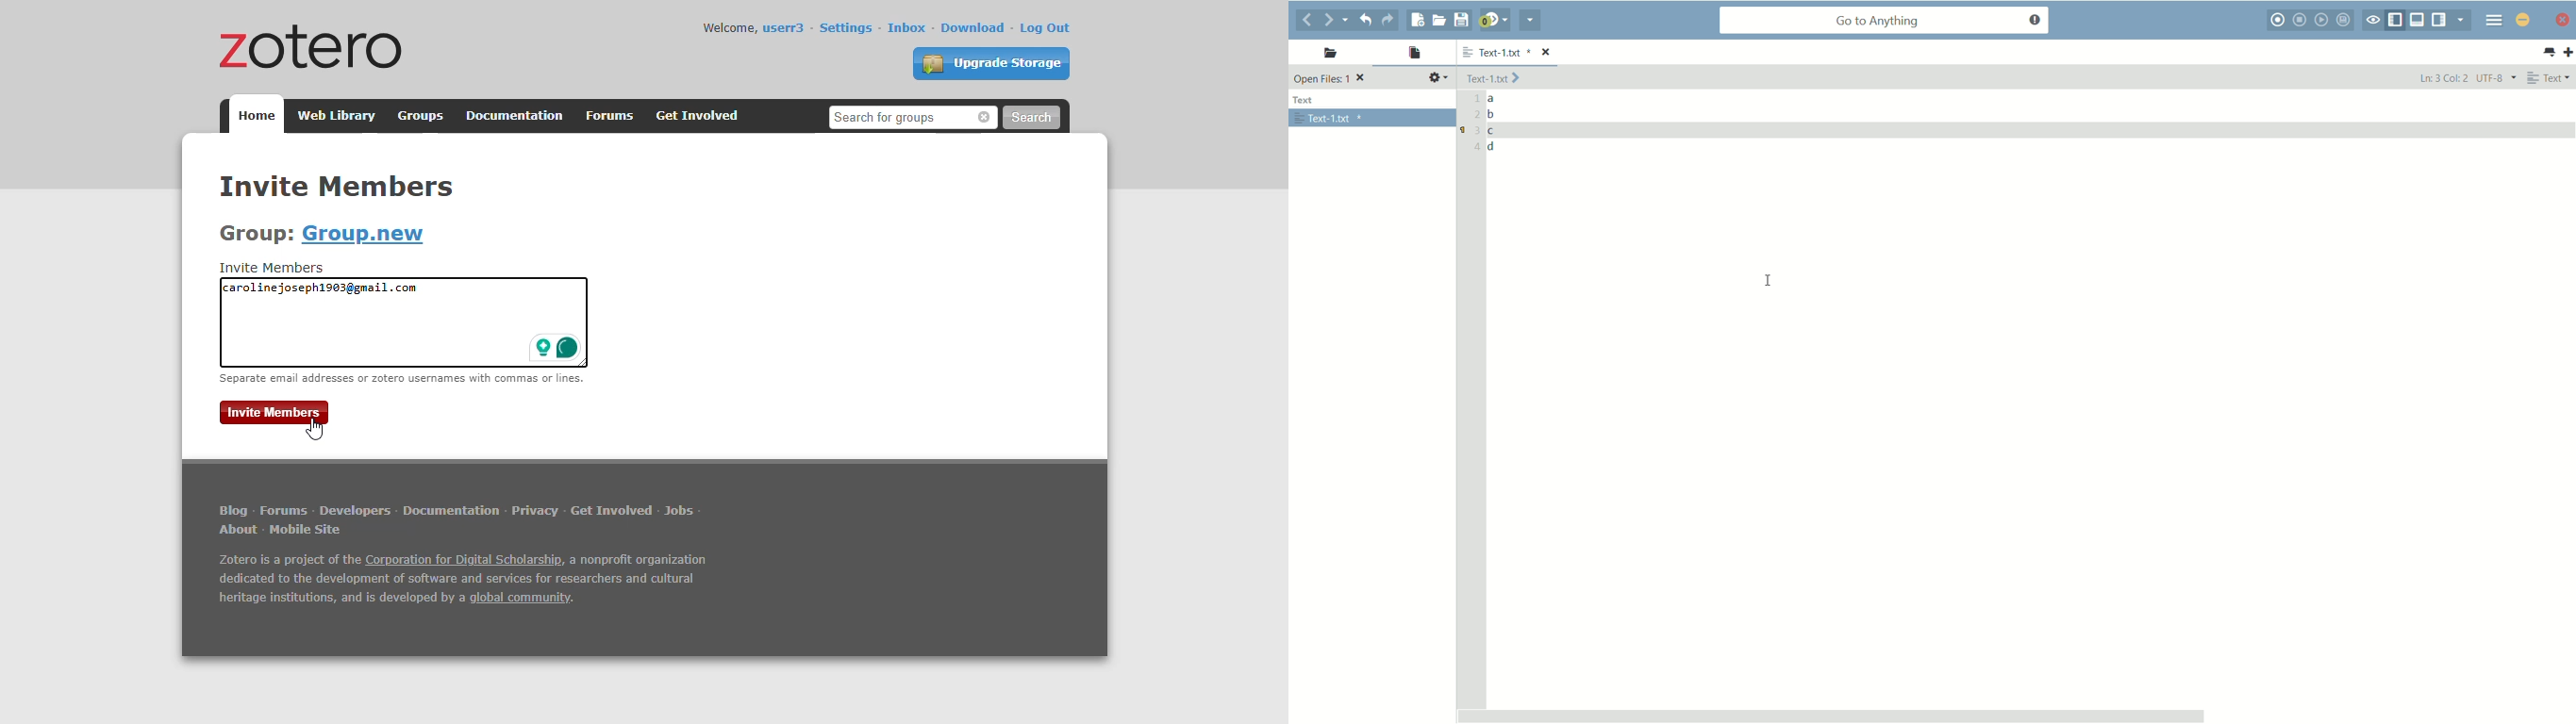 The image size is (2576, 728). What do you see at coordinates (2443, 79) in the screenshot?
I see `Ln: 3 Col: 2` at bounding box center [2443, 79].